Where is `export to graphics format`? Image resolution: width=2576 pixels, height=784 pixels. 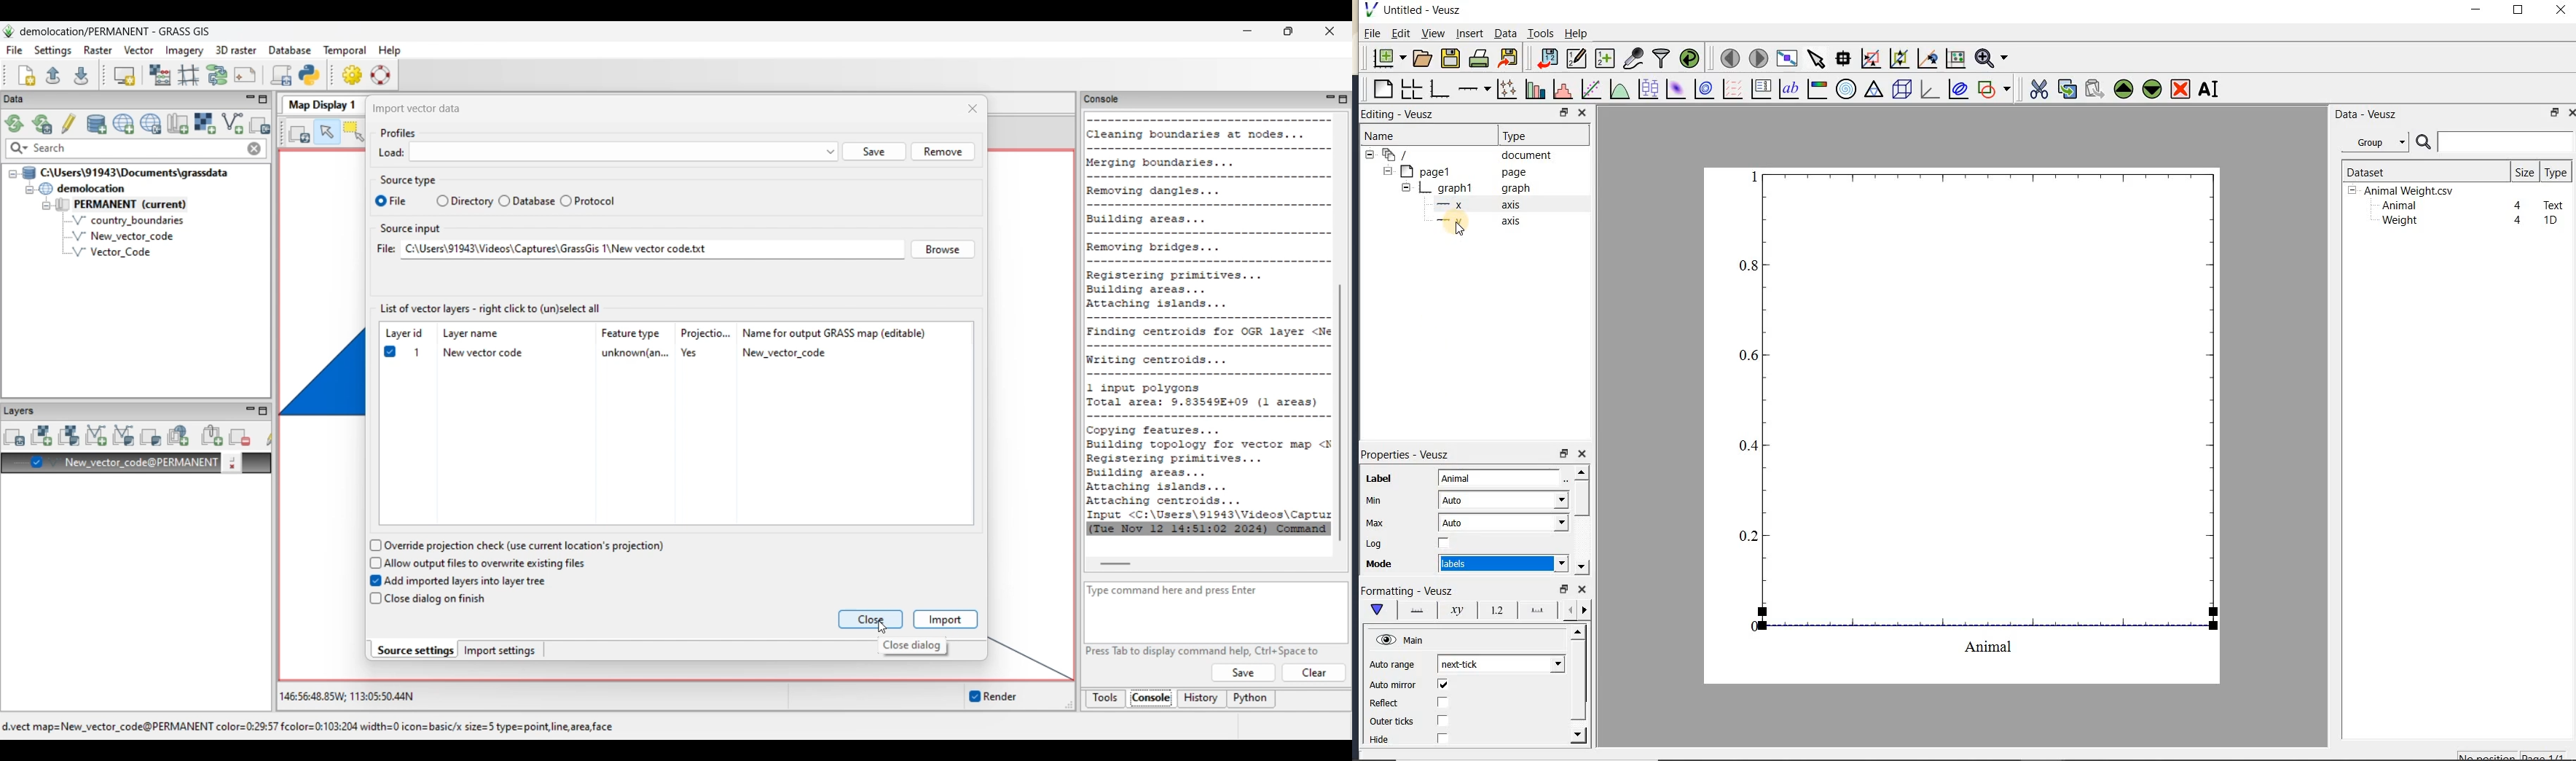
export to graphics format is located at coordinates (1509, 57).